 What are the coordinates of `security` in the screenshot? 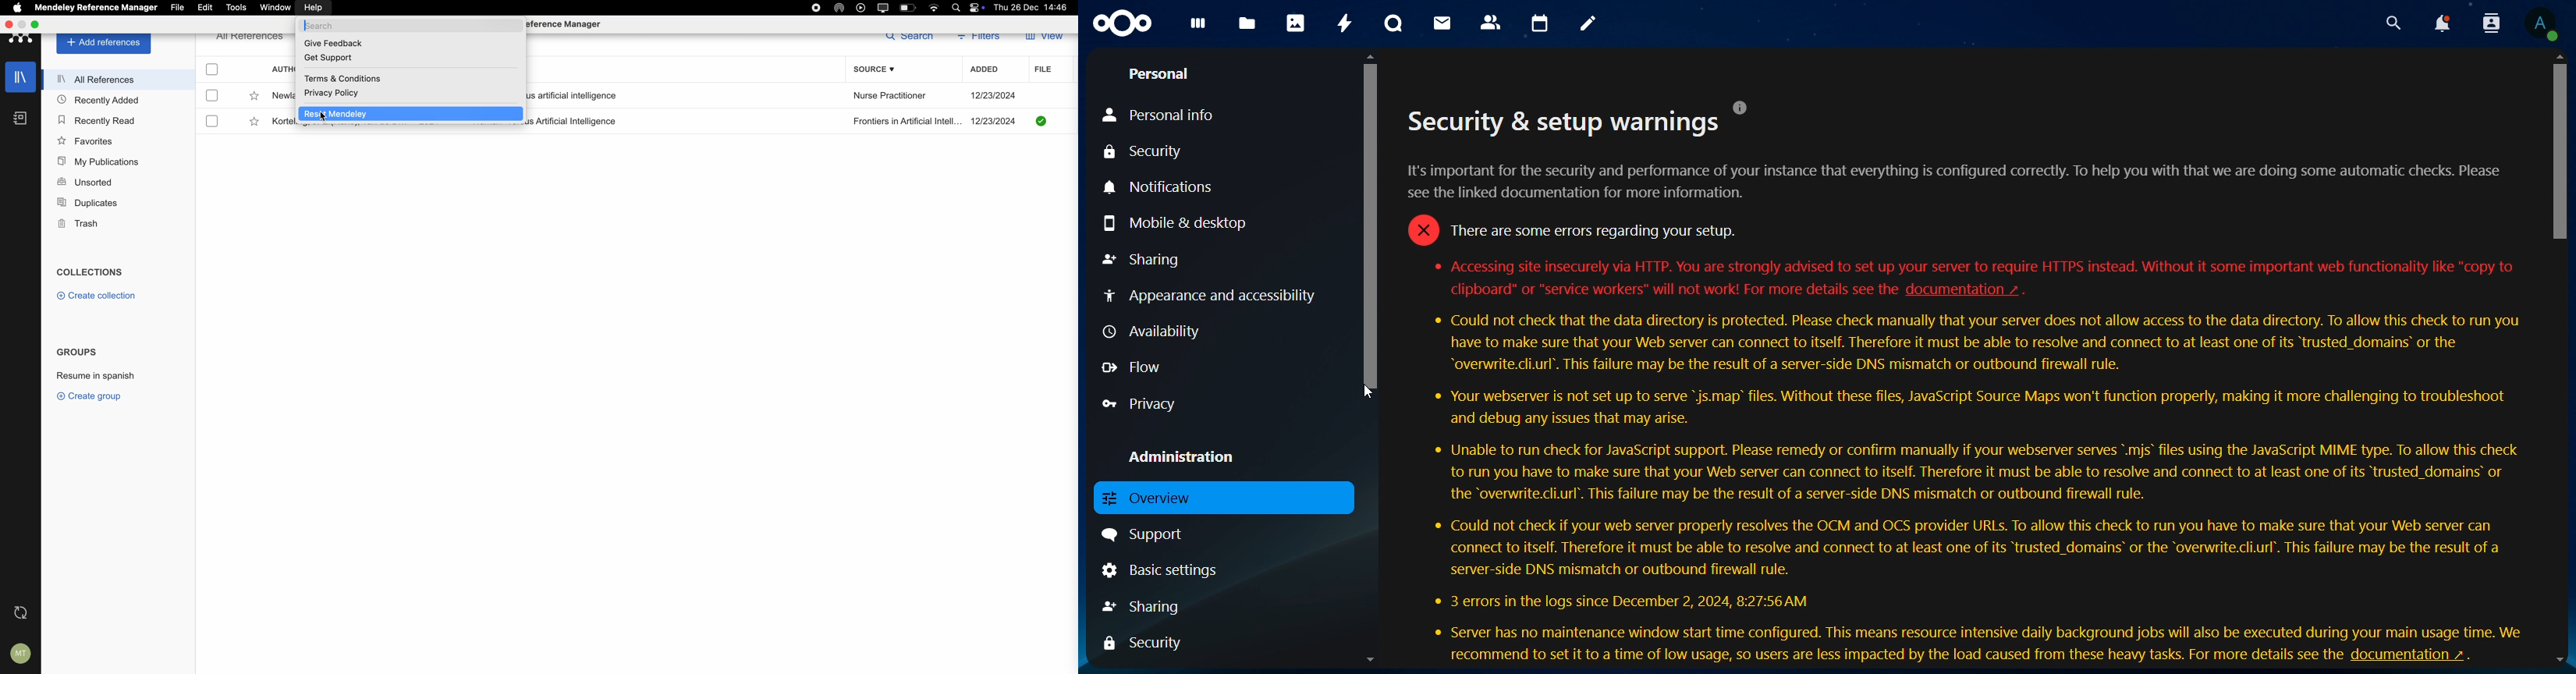 It's located at (1148, 644).